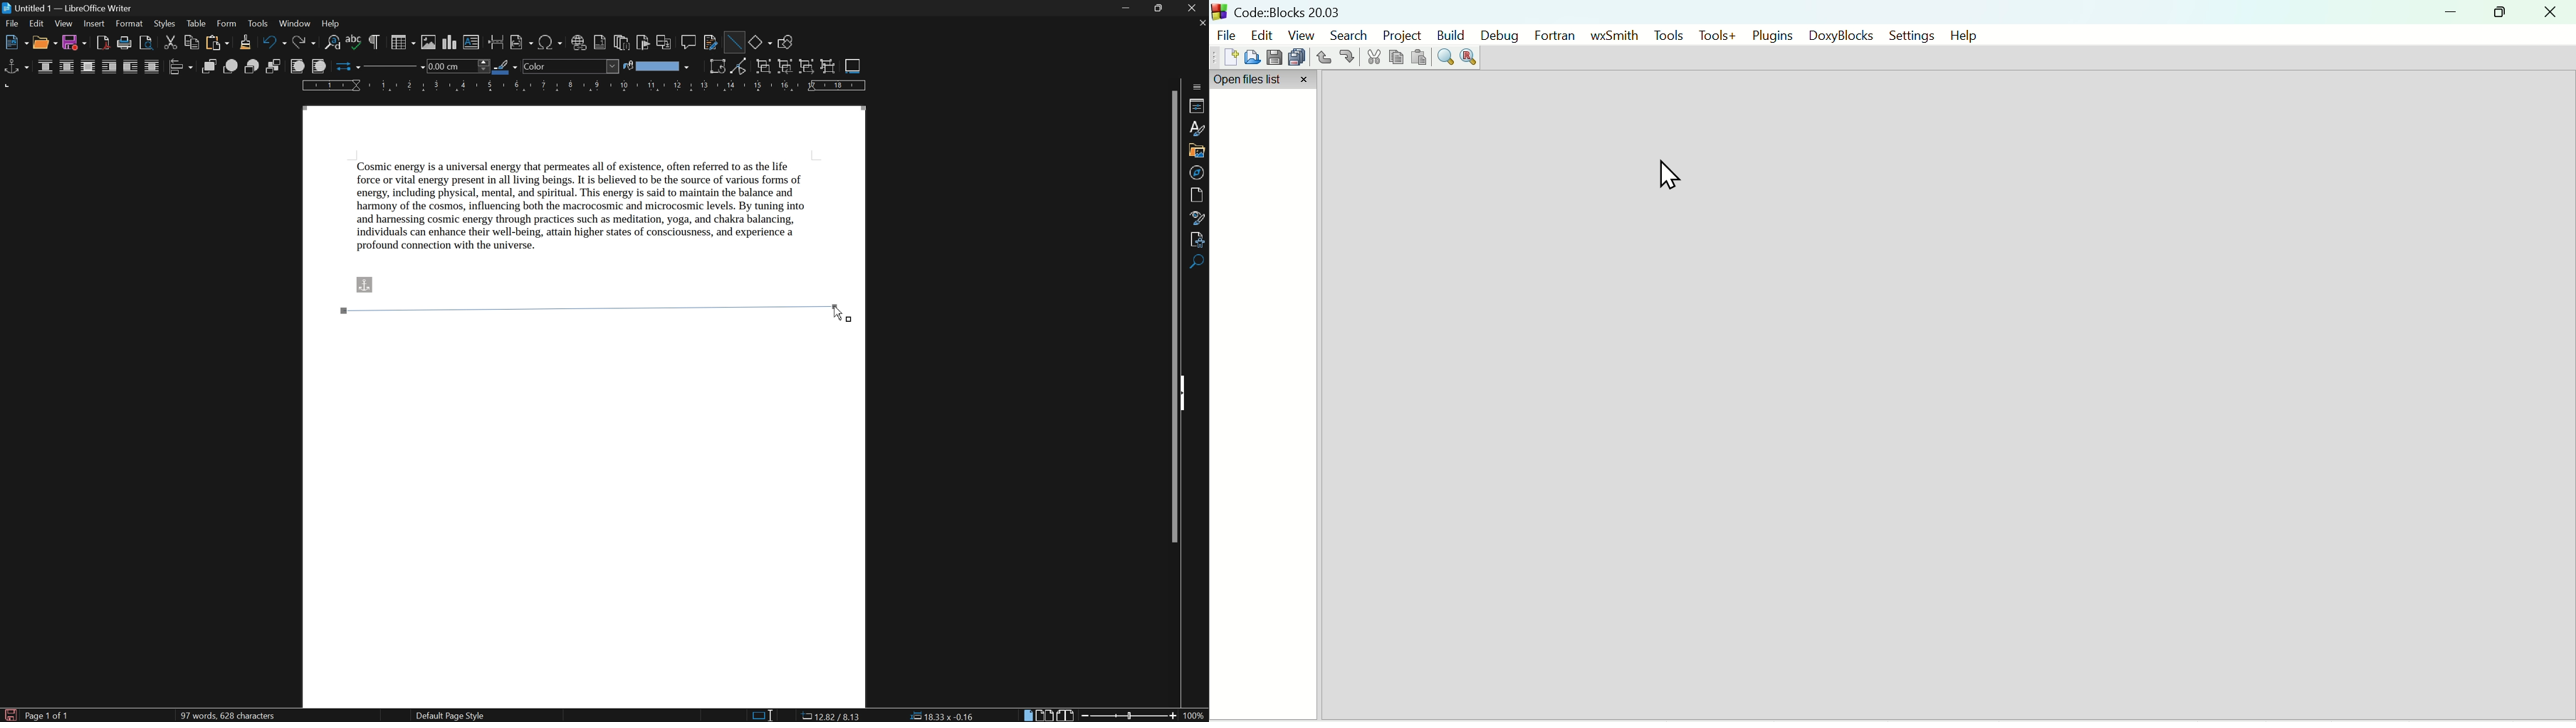 This screenshot has width=2576, height=728. What do you see at coordinates (853, 65) in the screenshot?
I see `insert caption` at bounding box center [853, 65].